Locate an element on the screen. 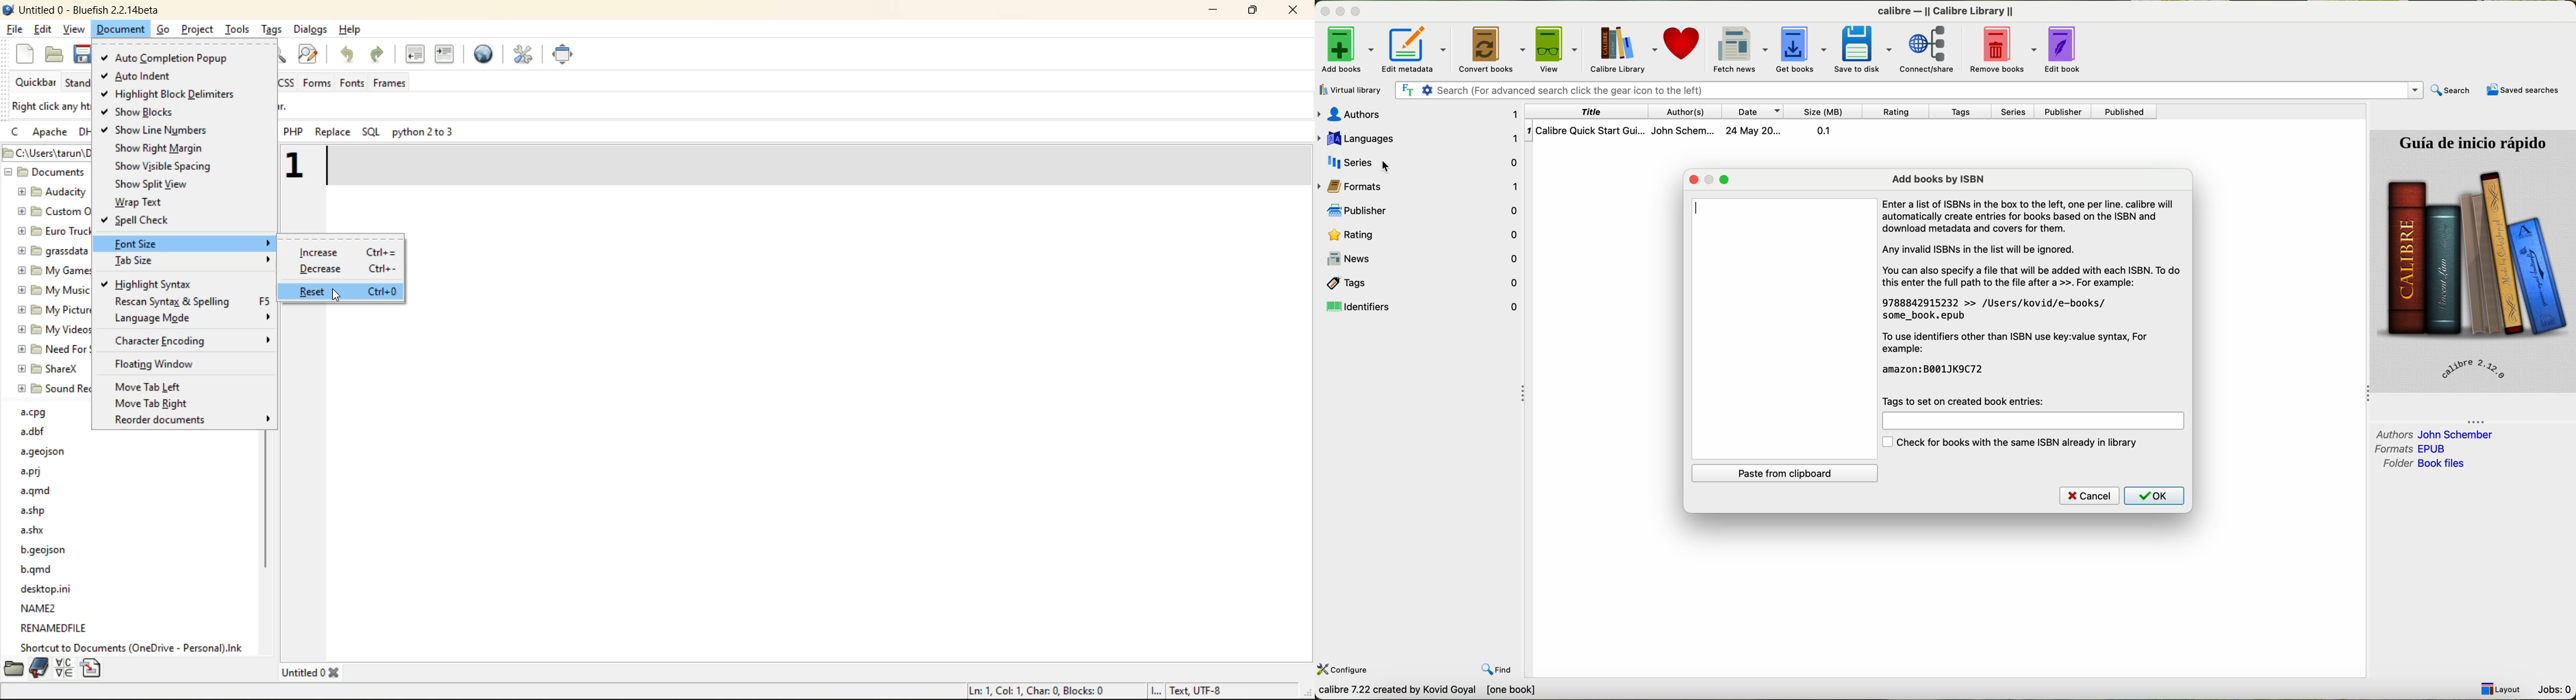 Image resolution: width=2576 pixels, height=700 pixels. sql is located at coordinates (372, 131).